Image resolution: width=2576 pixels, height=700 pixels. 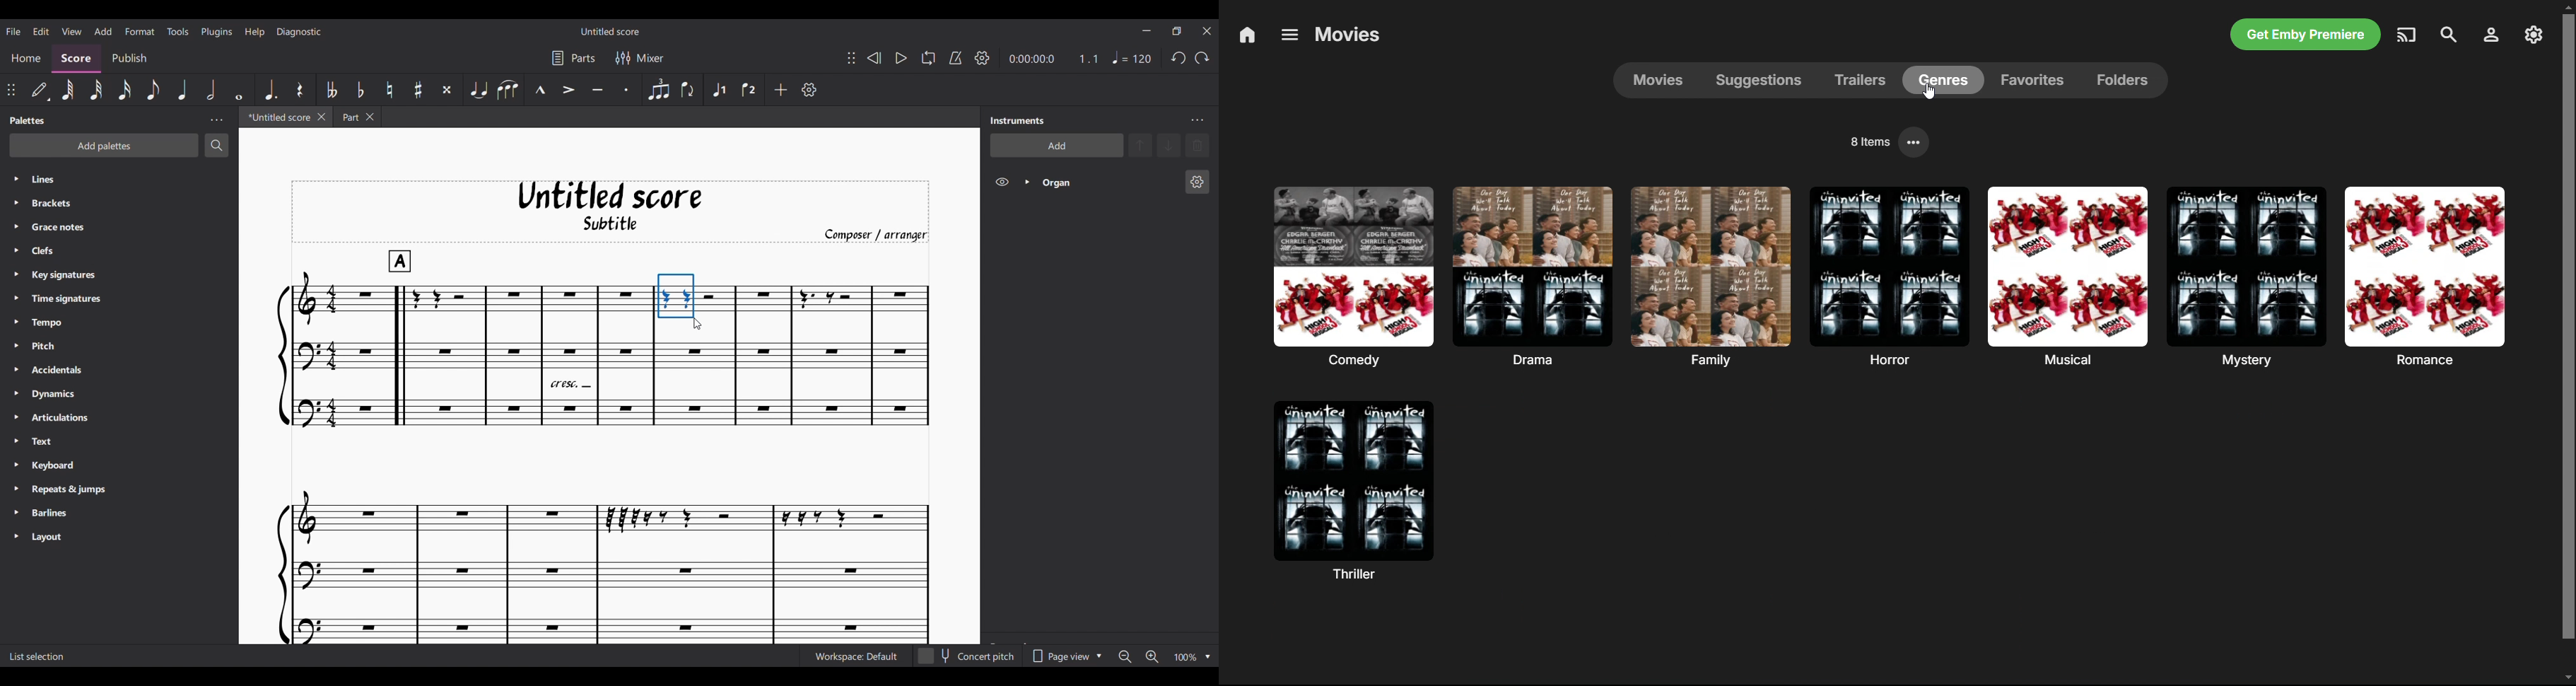 What do you see at coordinates (2245, 277) in the screenshot?
I see `mystery` at bounding box center [2245, 277].